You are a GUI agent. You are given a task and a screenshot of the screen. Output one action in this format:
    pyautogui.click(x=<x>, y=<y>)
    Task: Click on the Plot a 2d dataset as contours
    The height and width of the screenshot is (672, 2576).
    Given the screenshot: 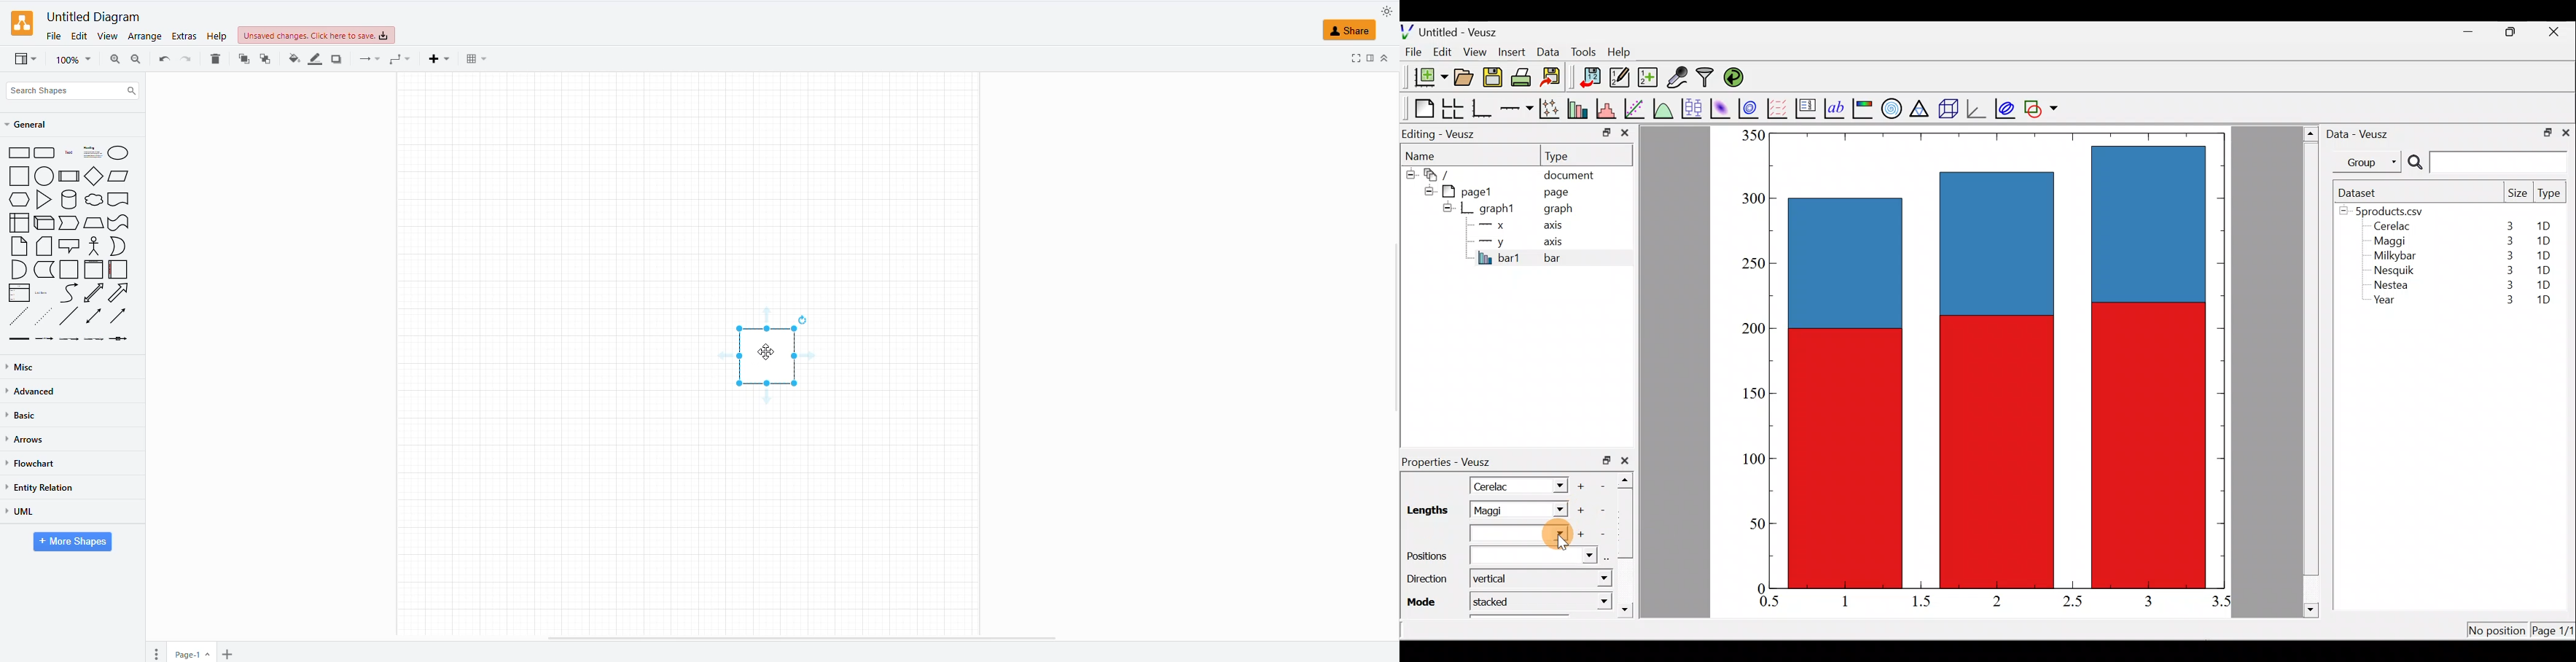 What is the action you would take?
    pyautogui.click(x=1751, y=108)
    